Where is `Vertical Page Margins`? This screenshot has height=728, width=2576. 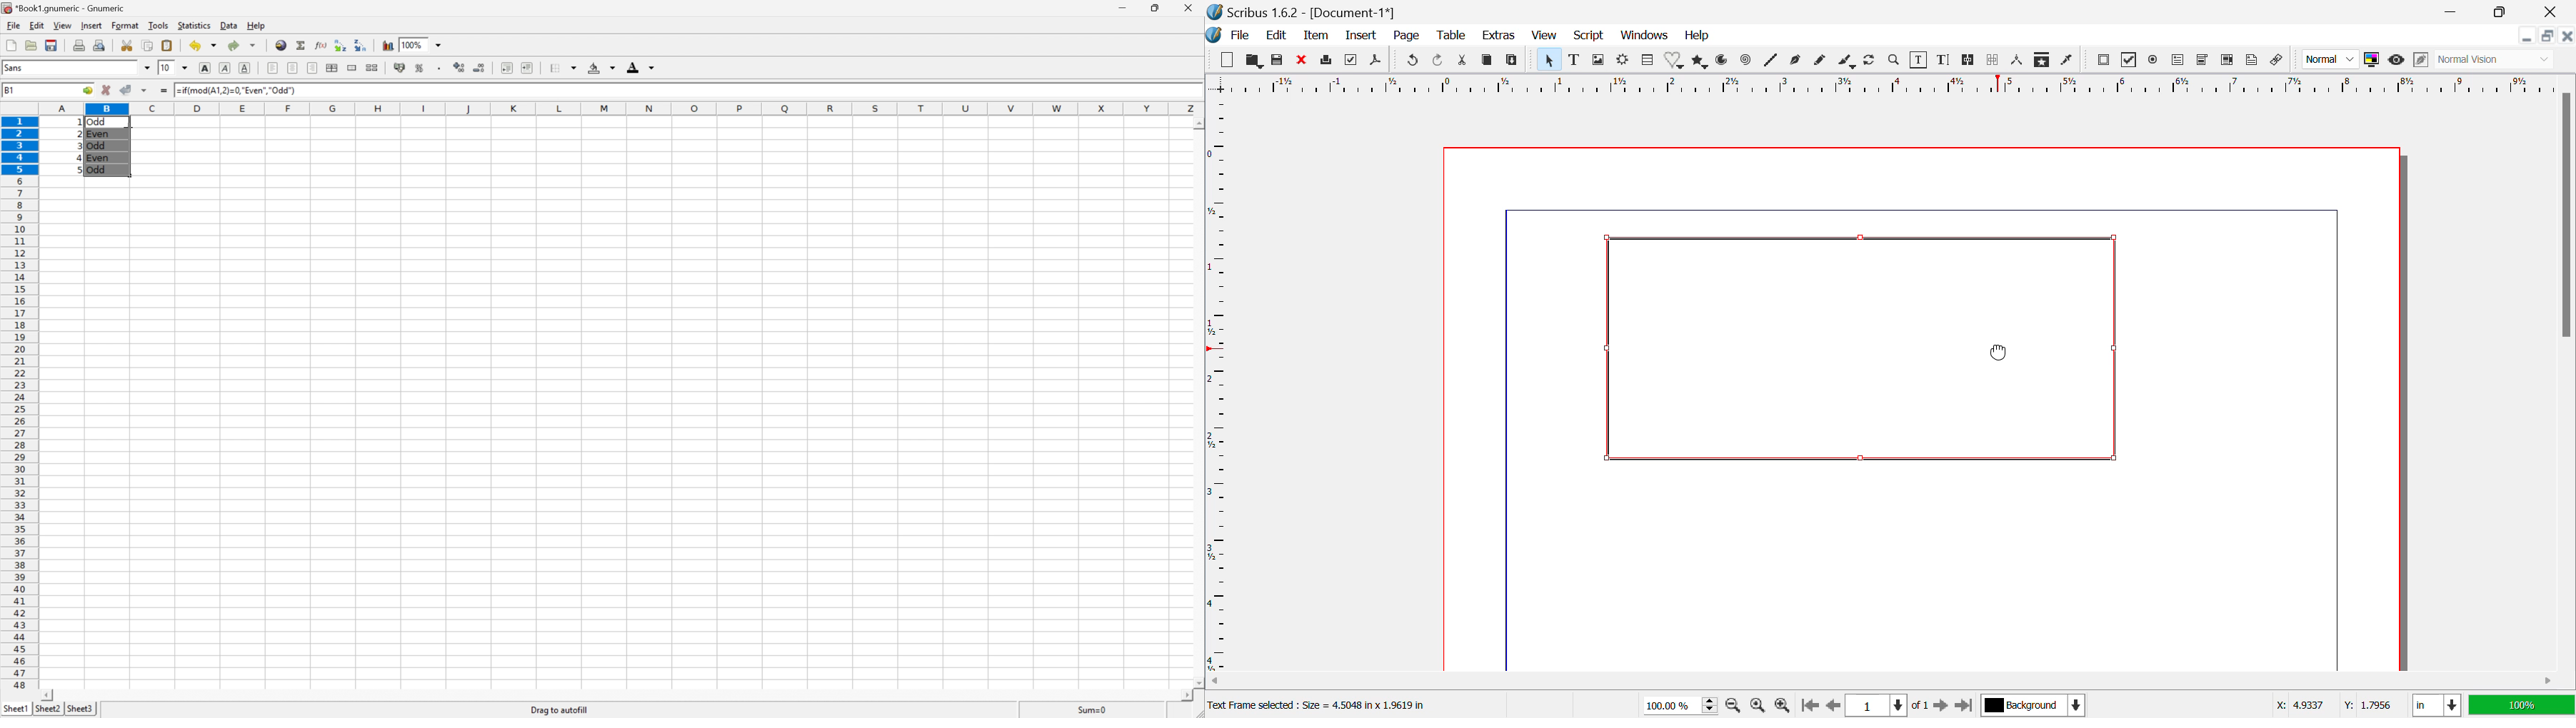 Vertical Page Margins is located at coordinates (1887, 85).